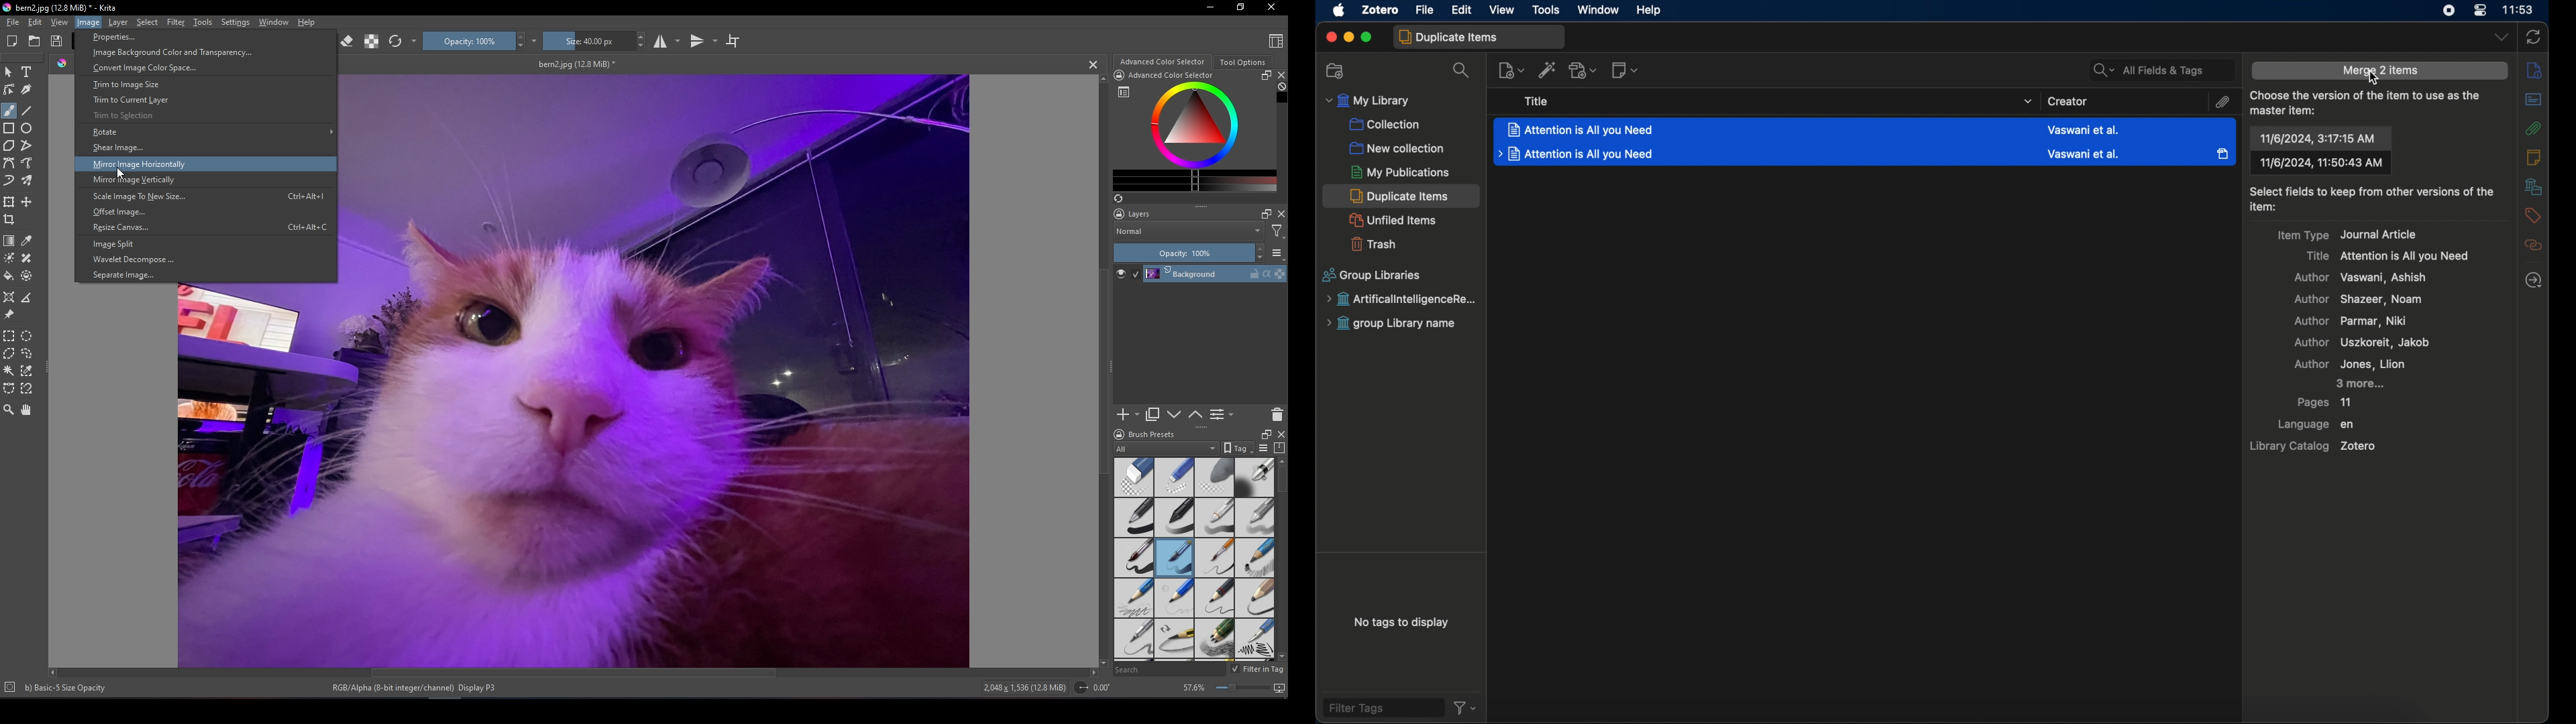 Image resolution: width=2576 pixels, height=728 pixels. What do you see at coordinates (1193, 125) in the screenshot?
I see `Color wheel` at bounding box center [1193, 125].